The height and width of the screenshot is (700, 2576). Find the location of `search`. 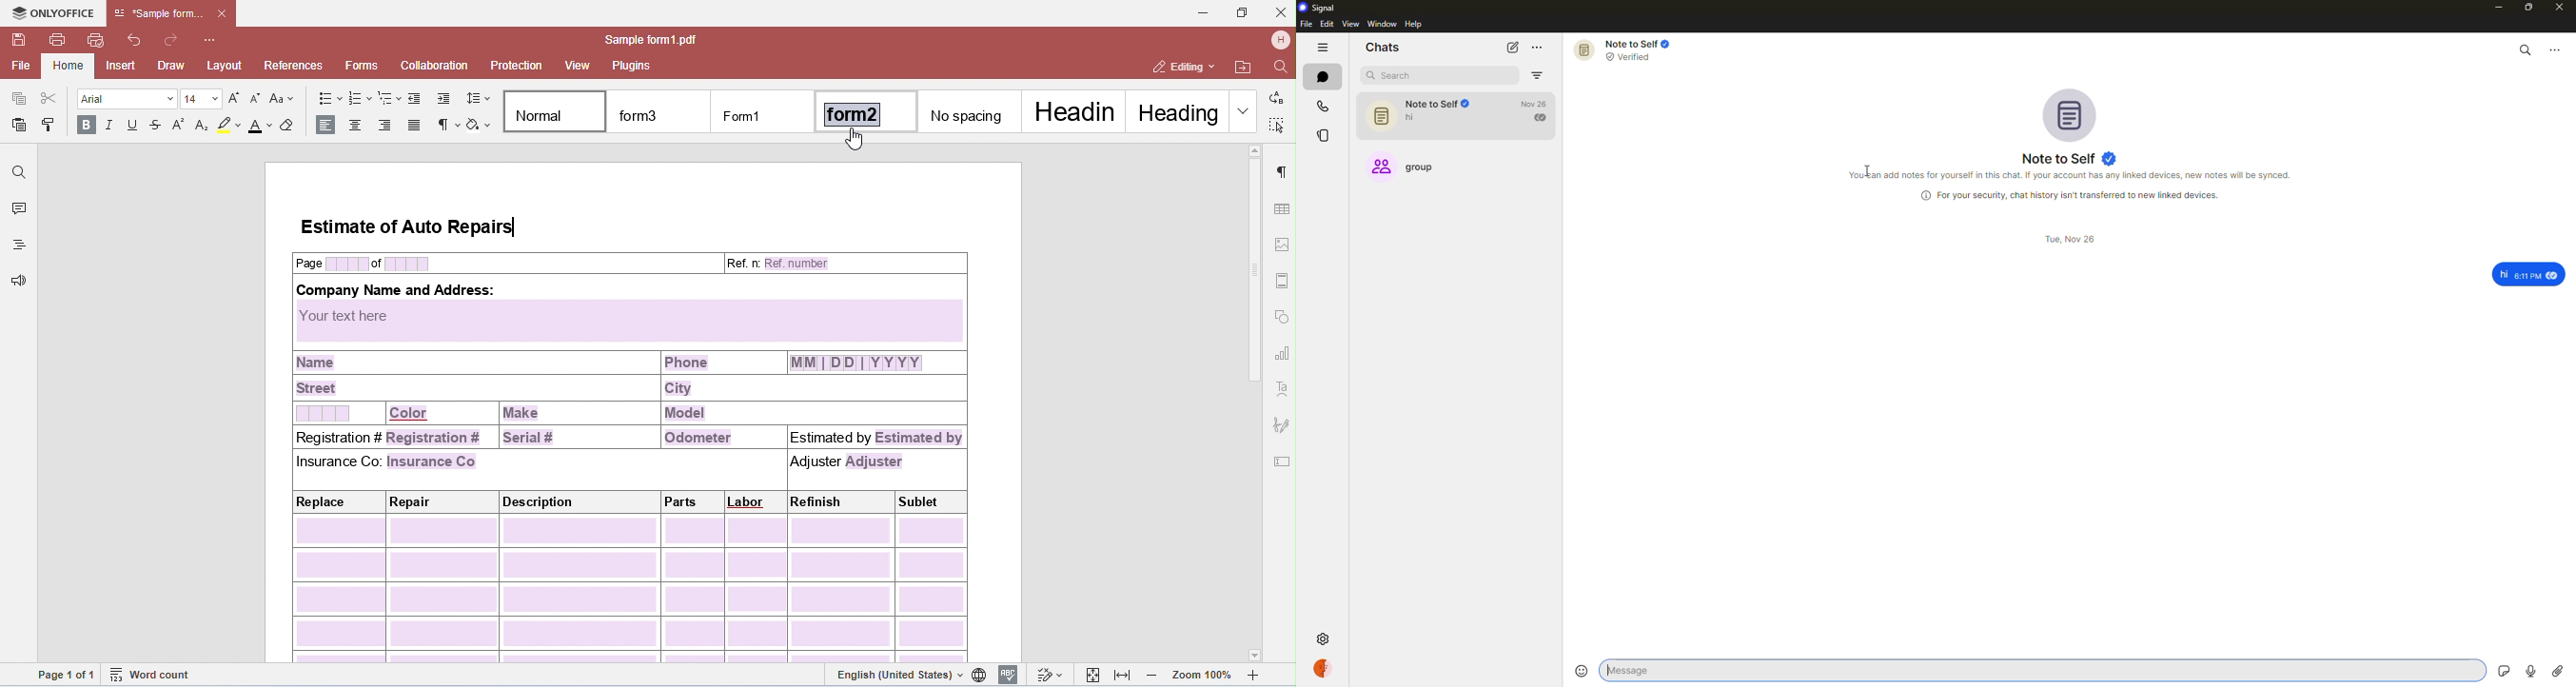

search is located at coordinates (2527, 49).